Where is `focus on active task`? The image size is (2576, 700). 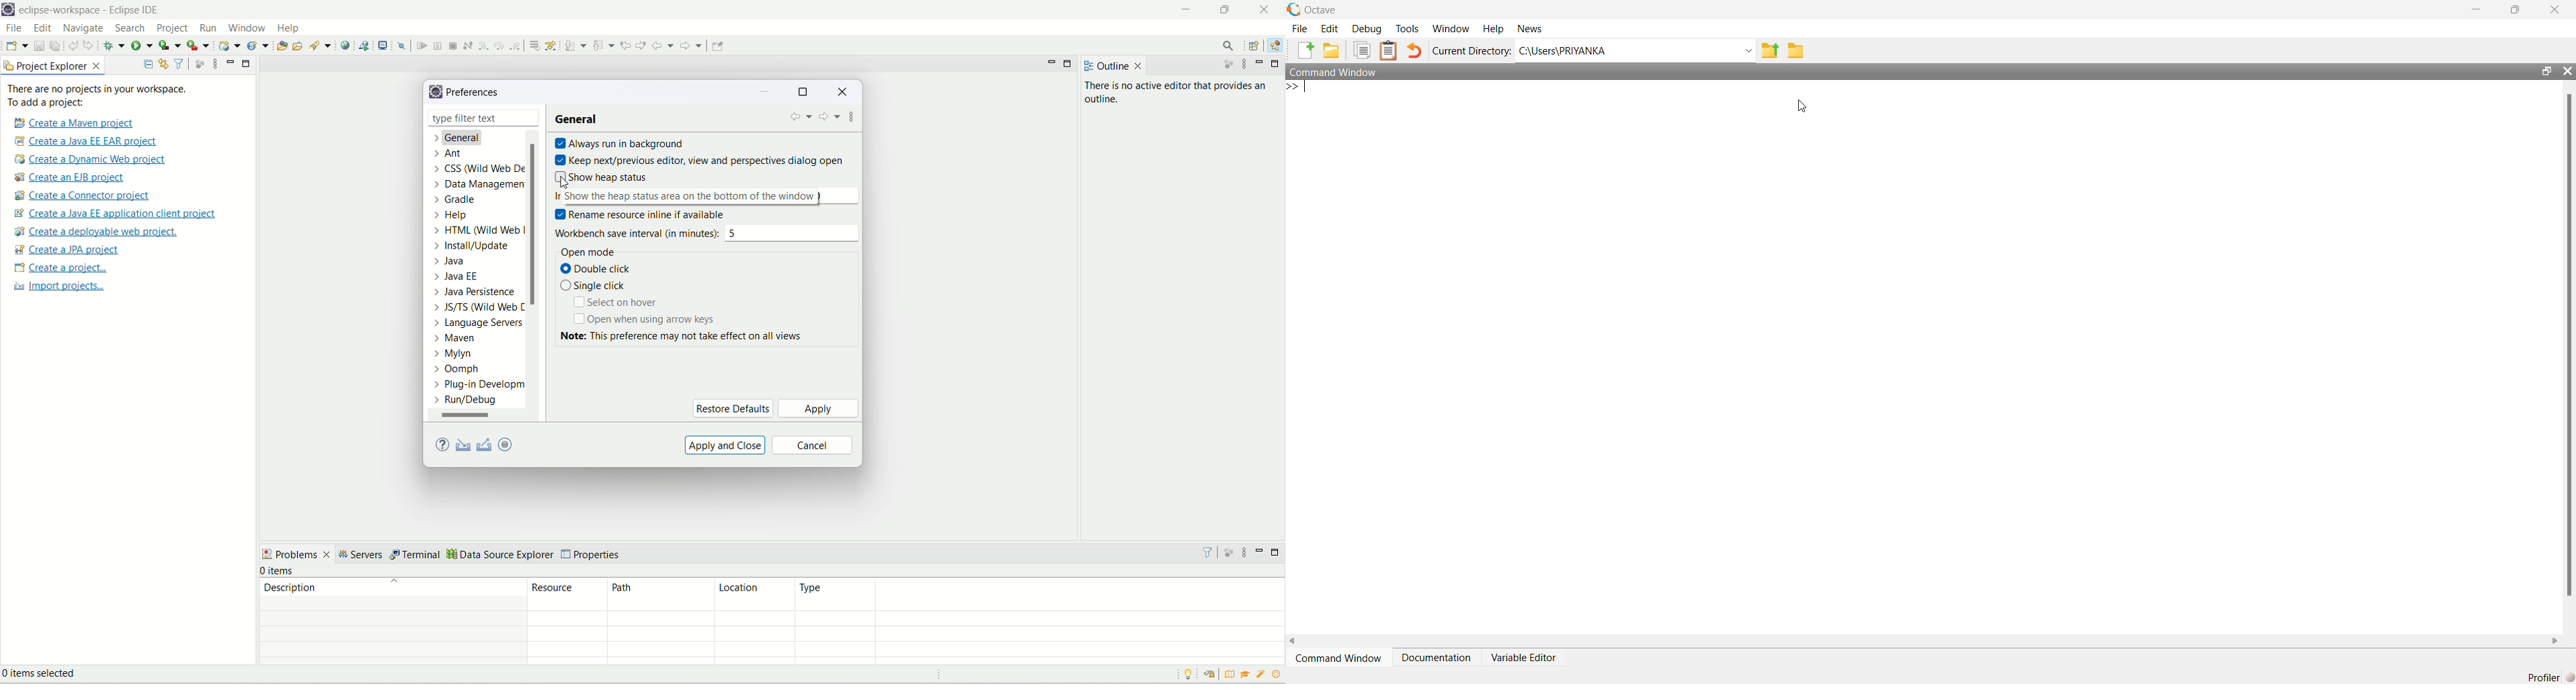 focus on active task is located at coordinates (1227, 551).